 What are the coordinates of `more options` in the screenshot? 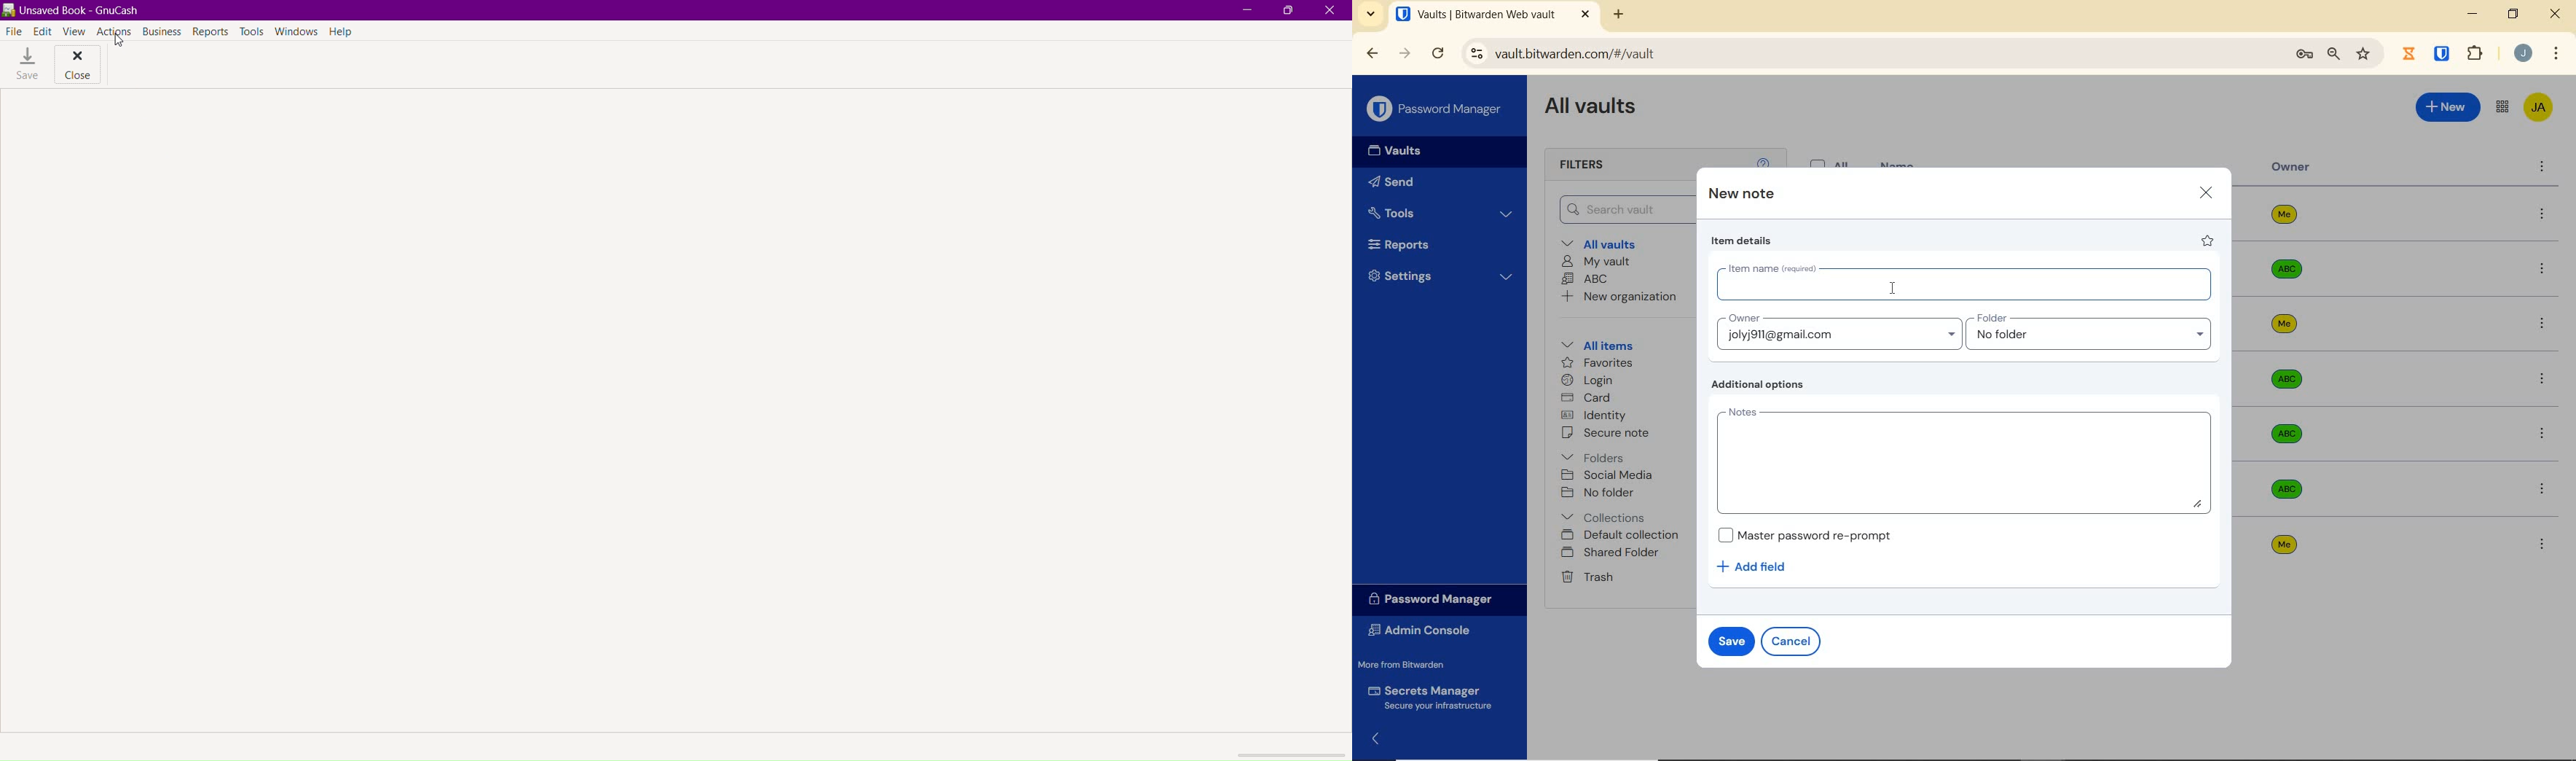 It's located at (2542, 215).